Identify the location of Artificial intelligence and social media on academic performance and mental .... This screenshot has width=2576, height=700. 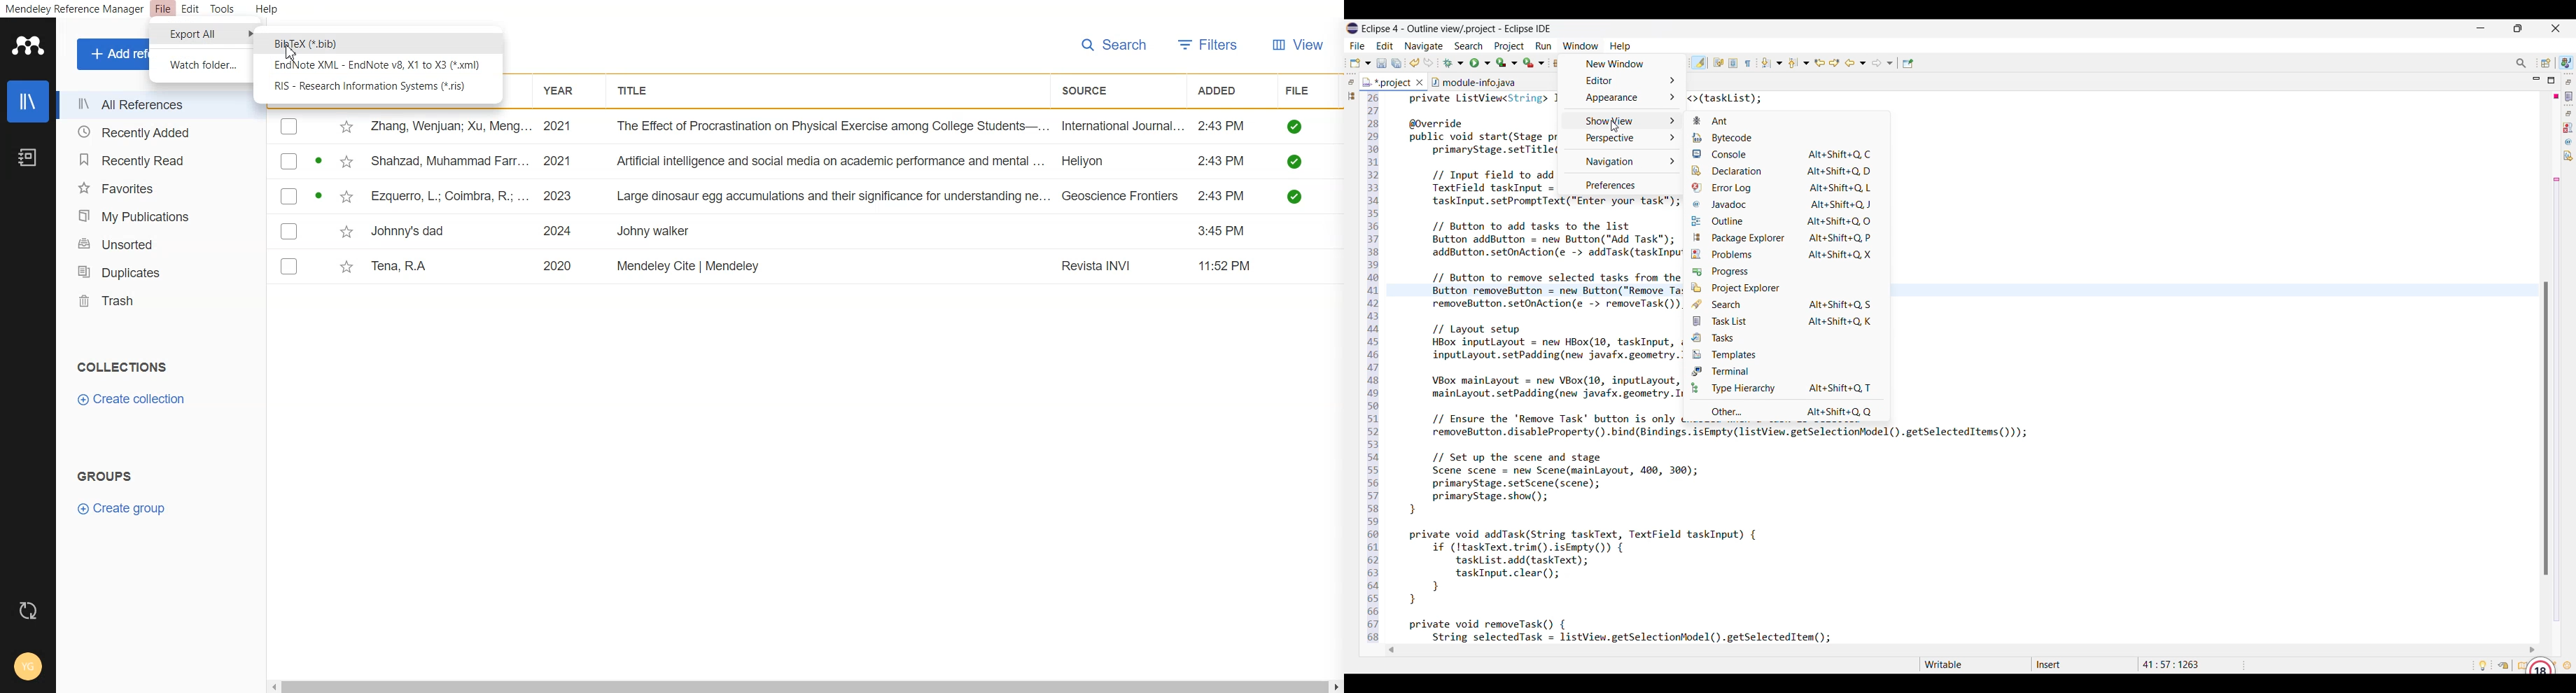
(832, 162).